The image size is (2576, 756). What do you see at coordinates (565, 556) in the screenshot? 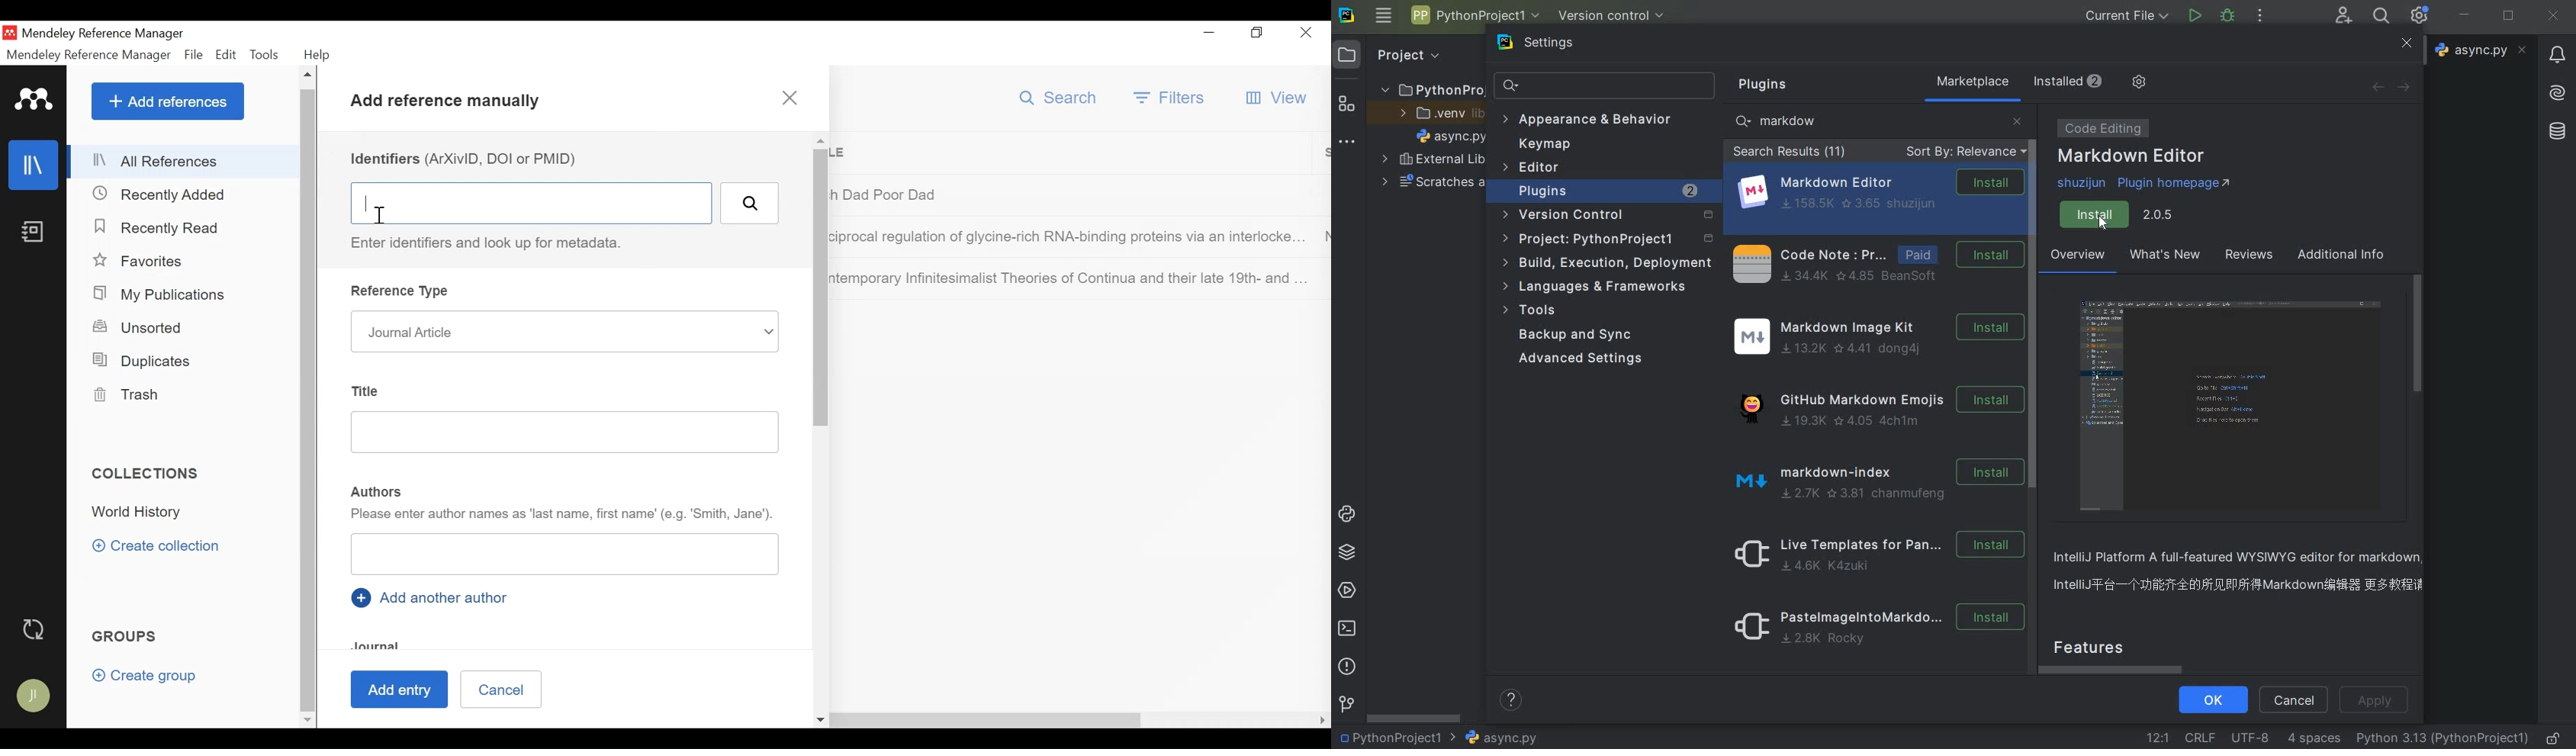
I see `Name box` at bounding box center [565, 556].